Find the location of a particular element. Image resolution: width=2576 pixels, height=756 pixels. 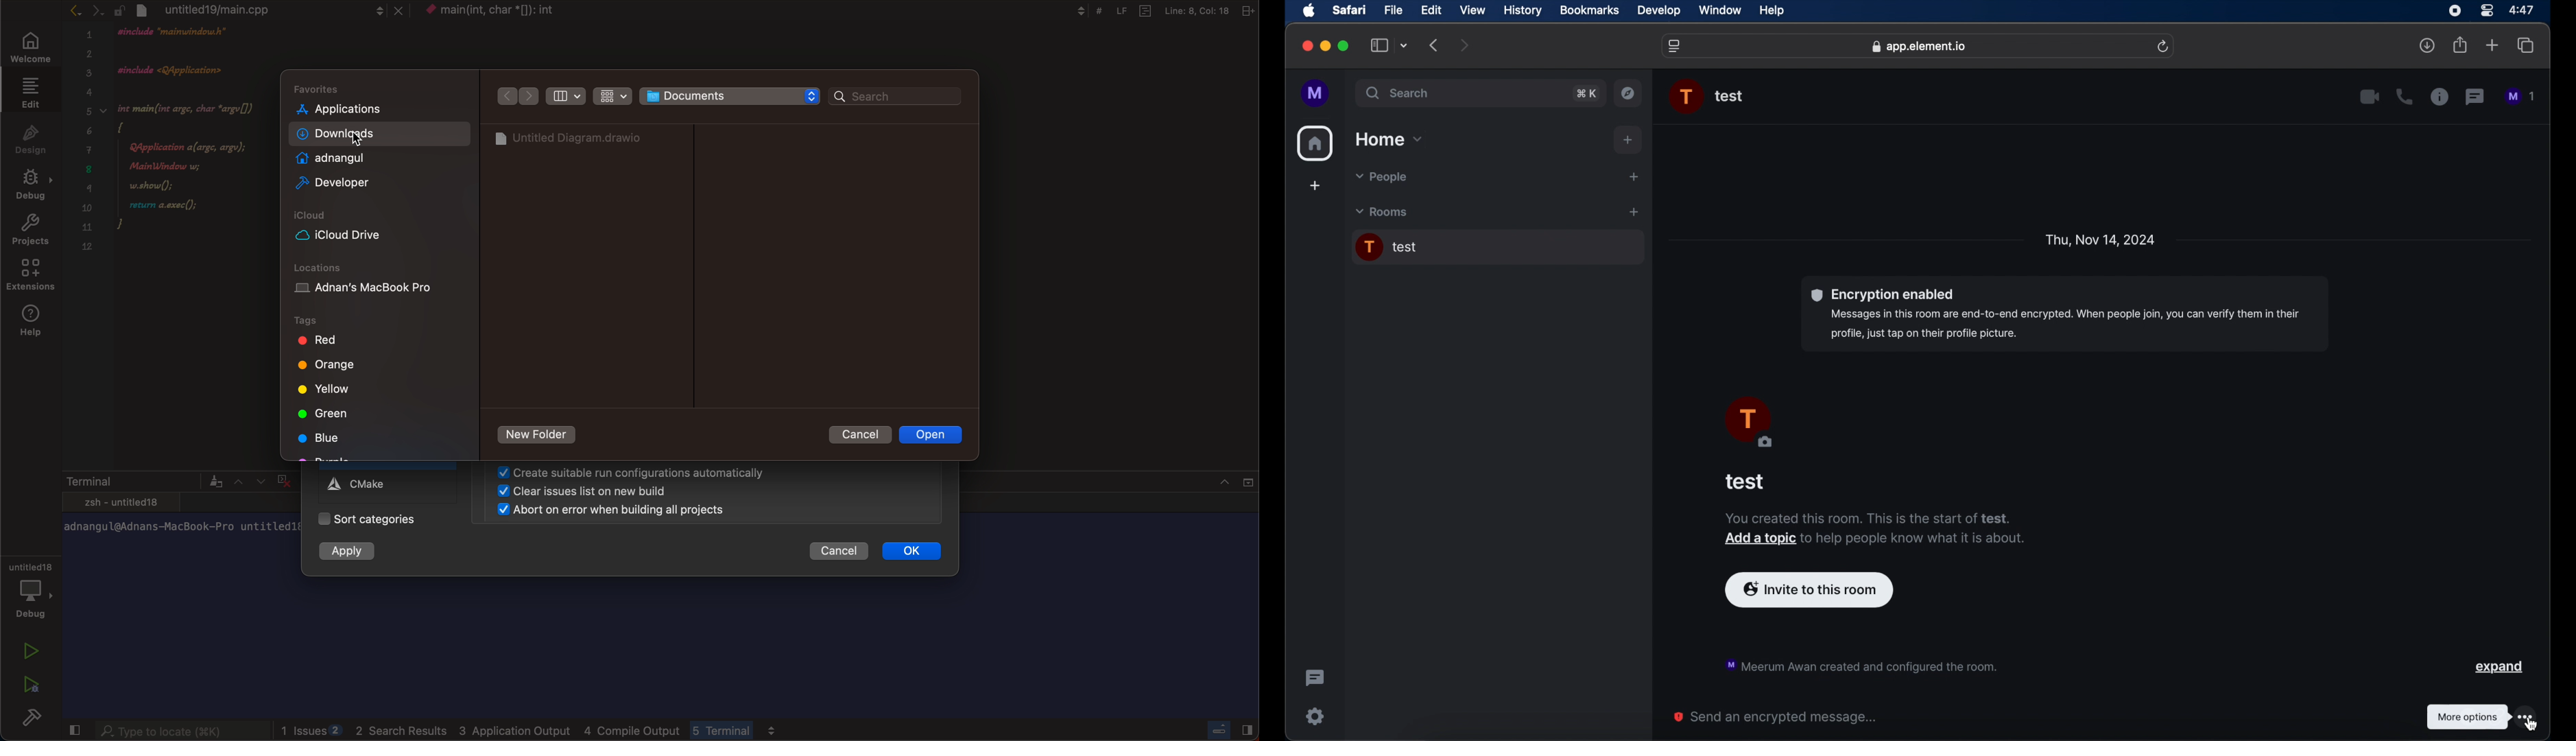

test is located at coordinates (1745, 482).